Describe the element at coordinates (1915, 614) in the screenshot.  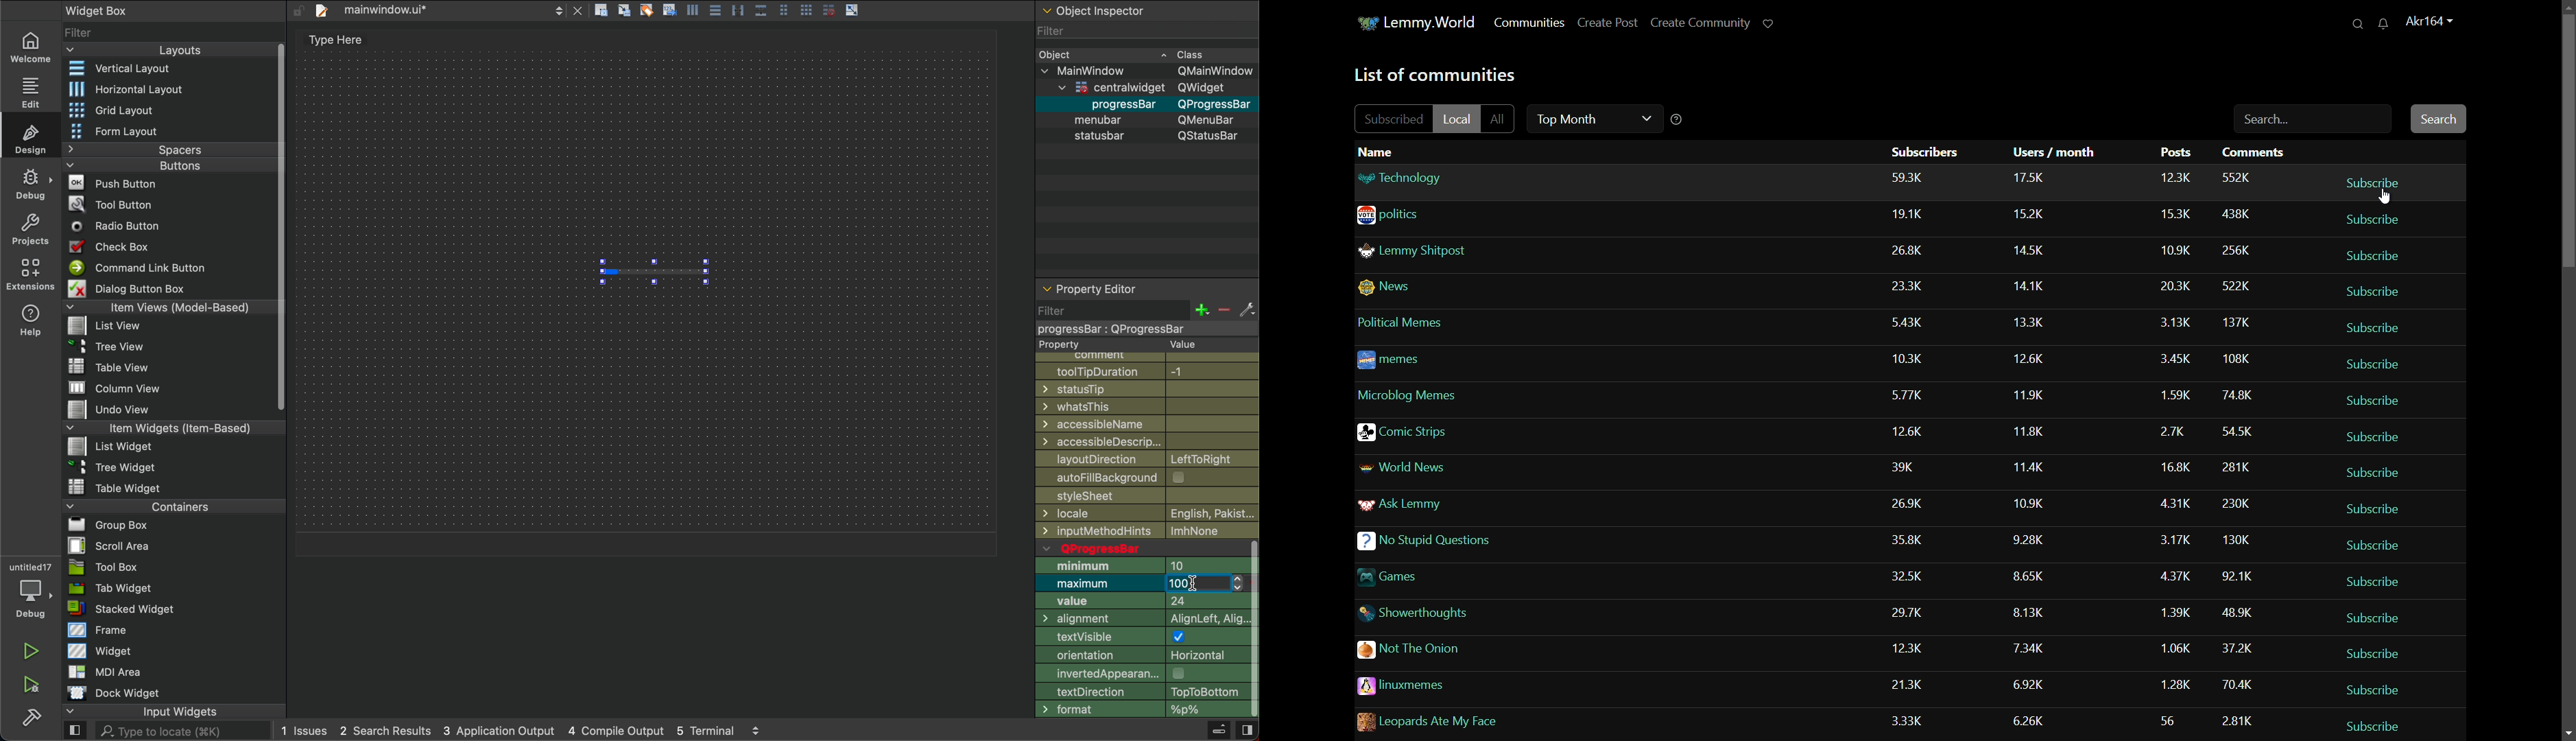
I see `subscribers` at that location.